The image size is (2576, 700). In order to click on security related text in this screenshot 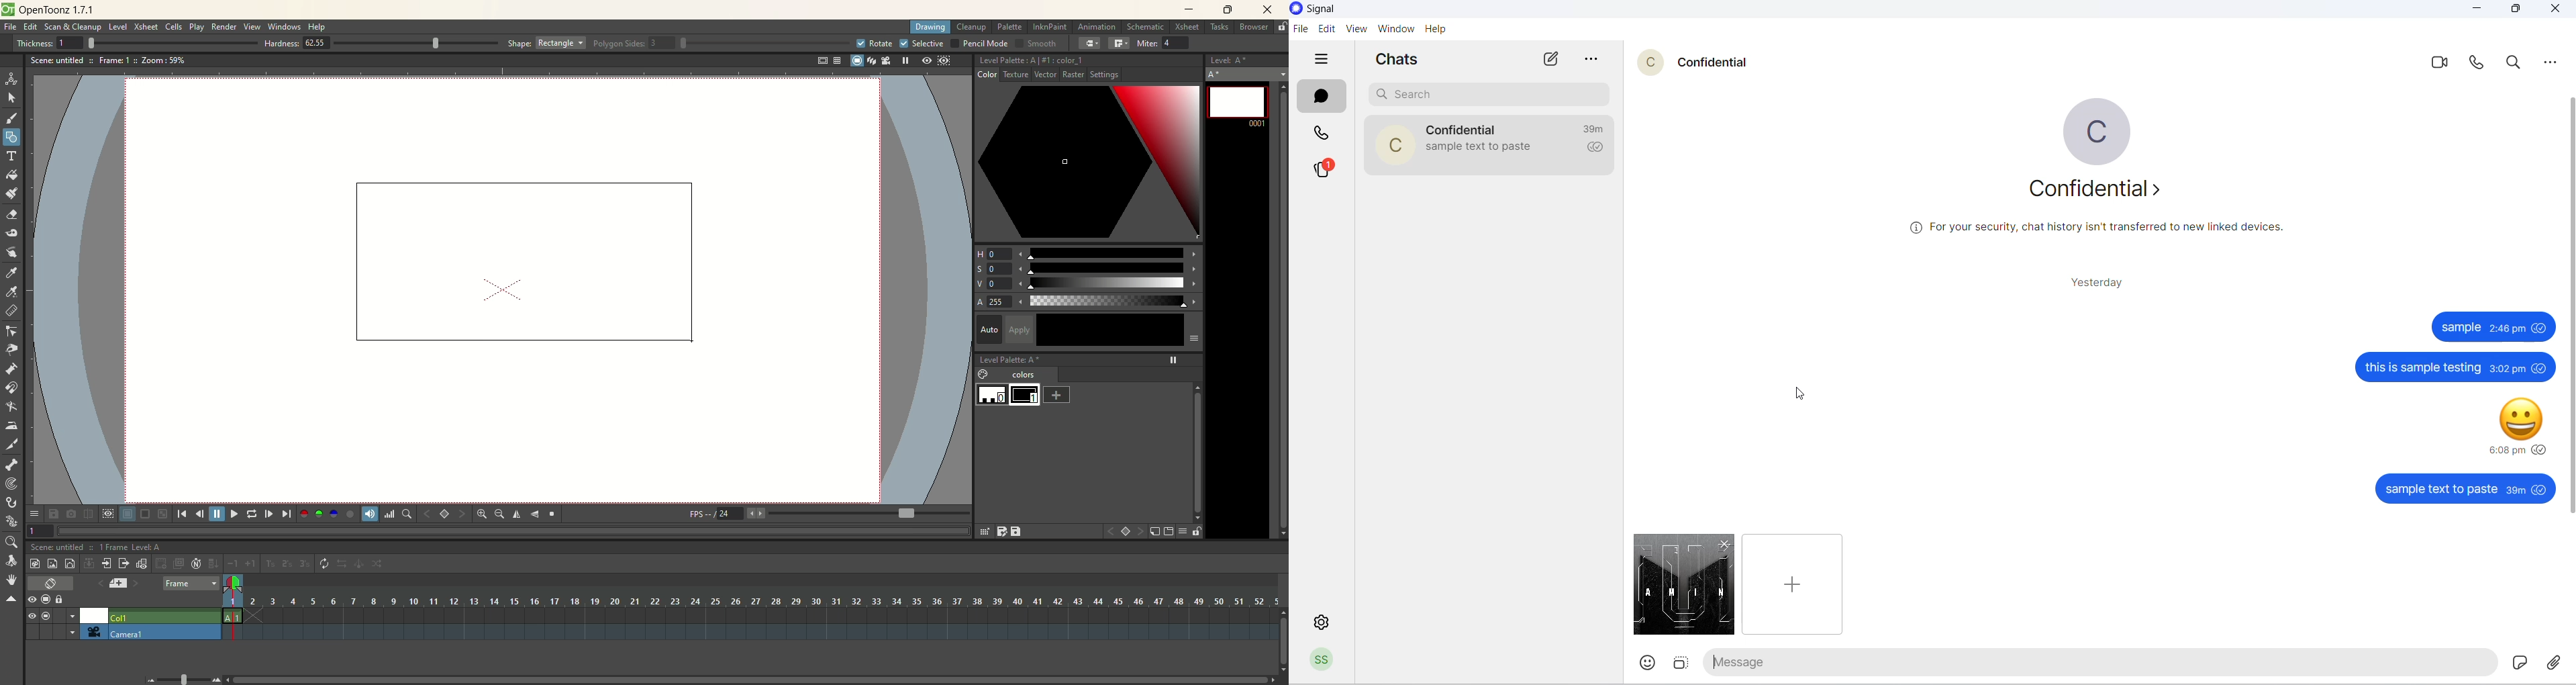, I will do `click(2101, 234)`.